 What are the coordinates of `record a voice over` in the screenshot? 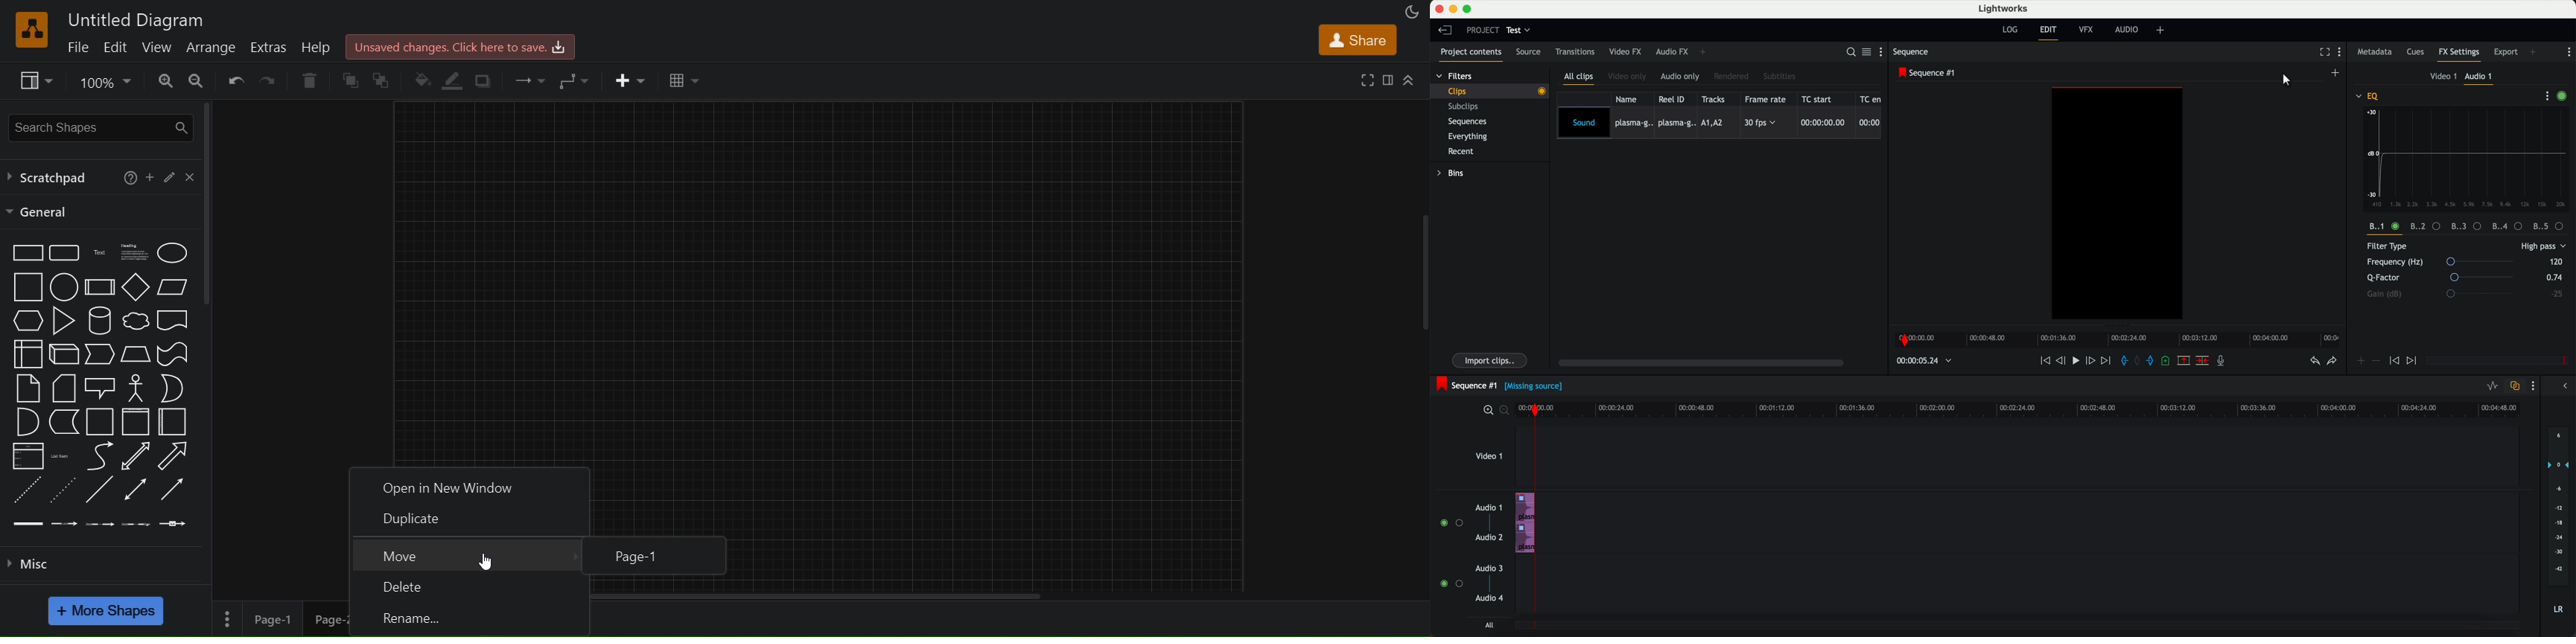 It's located at (2224, 362).